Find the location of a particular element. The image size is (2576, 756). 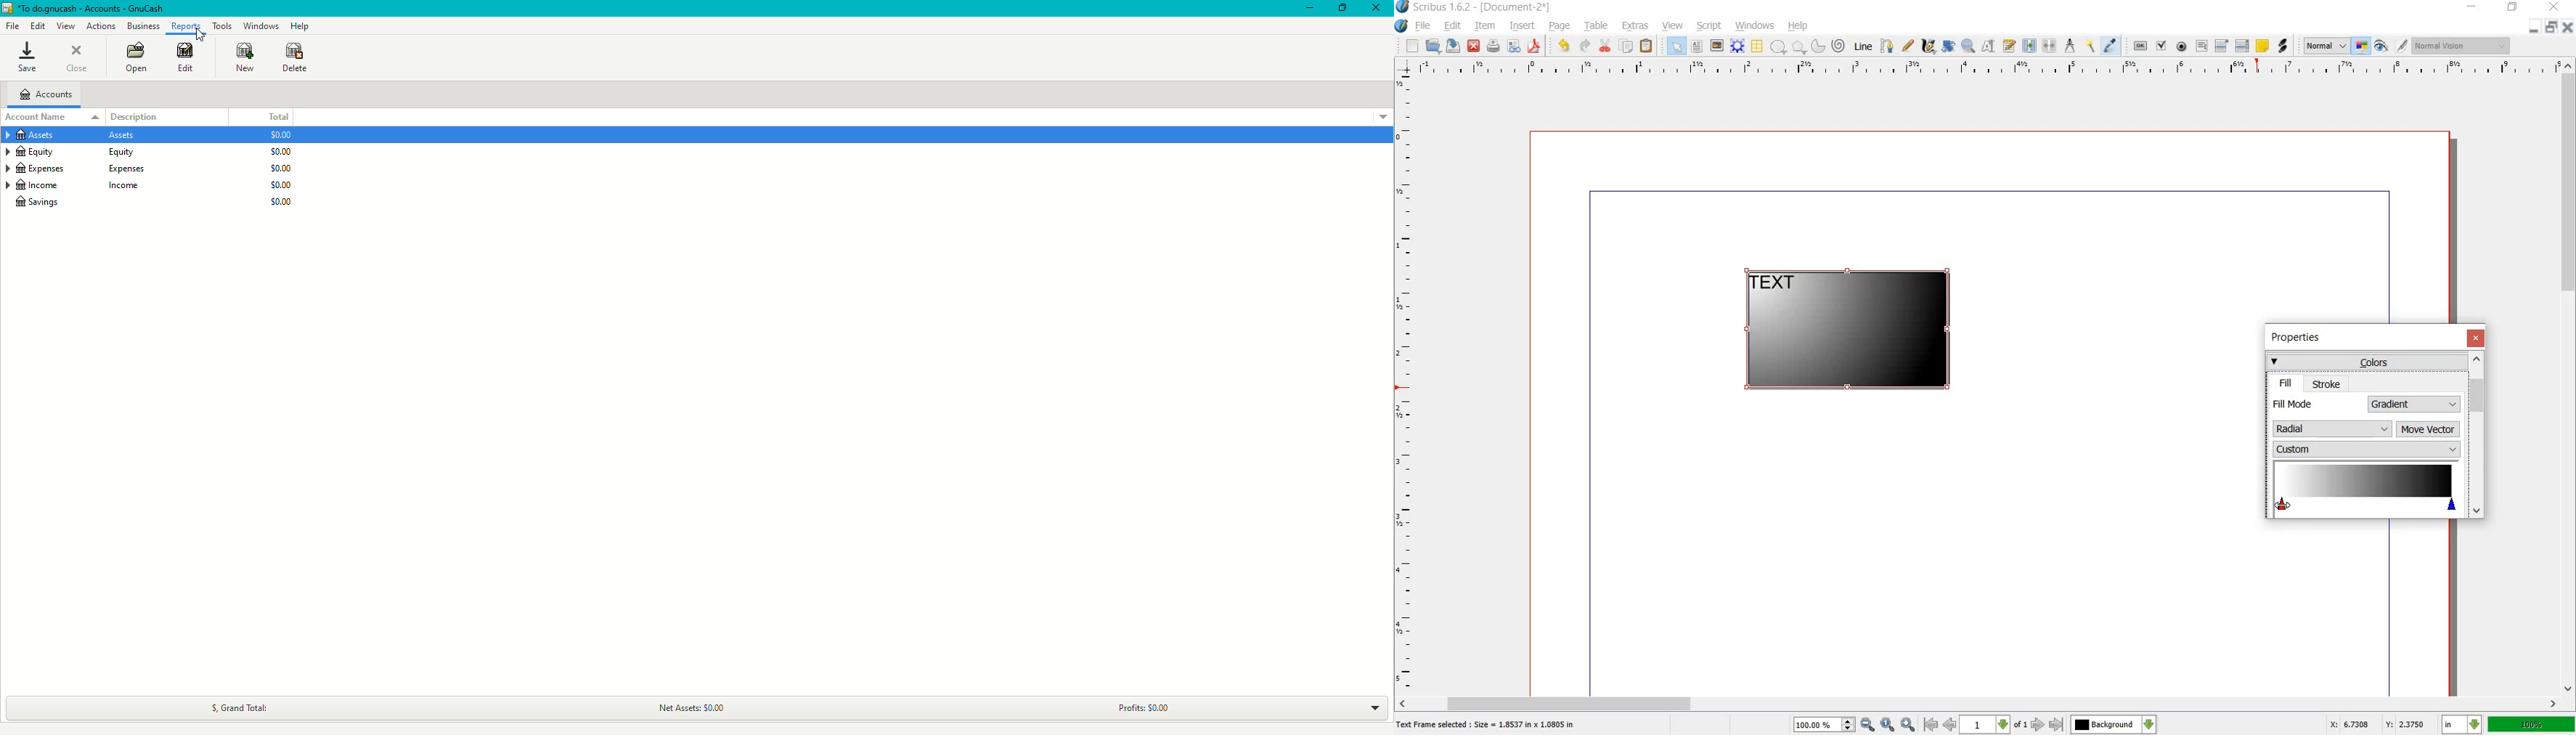

text annotation is located at coordinates (2262, 46).